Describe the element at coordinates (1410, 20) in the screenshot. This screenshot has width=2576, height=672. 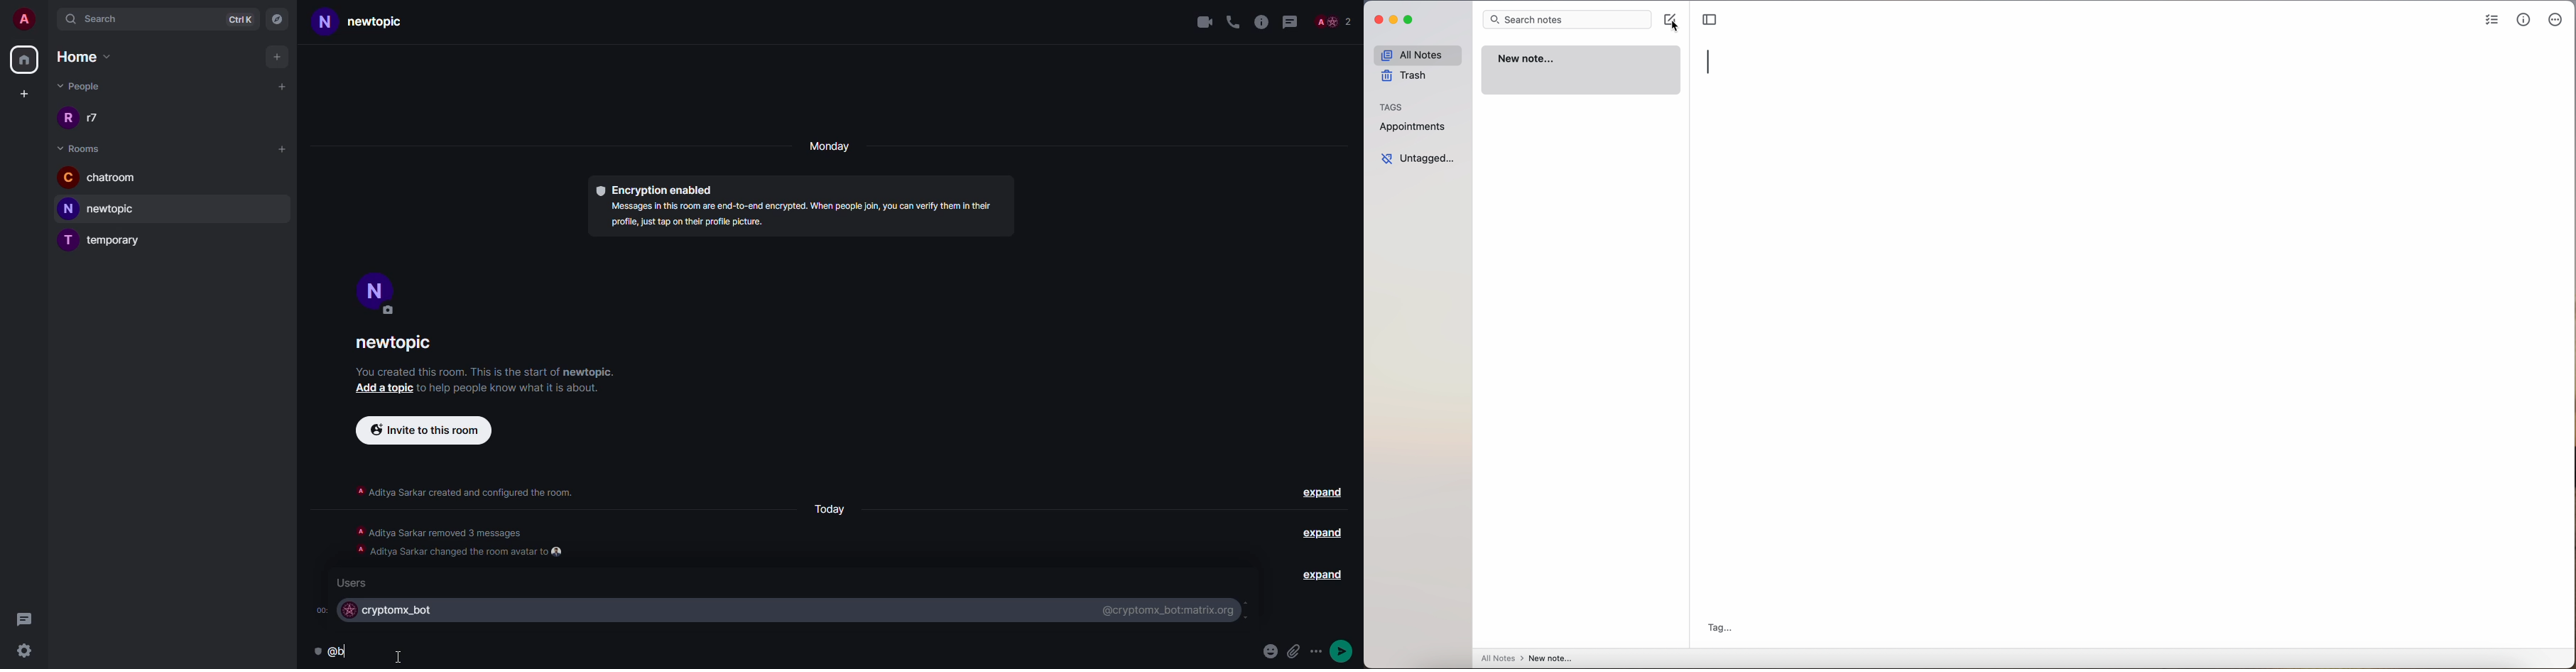
I see `maximize app` at that location.